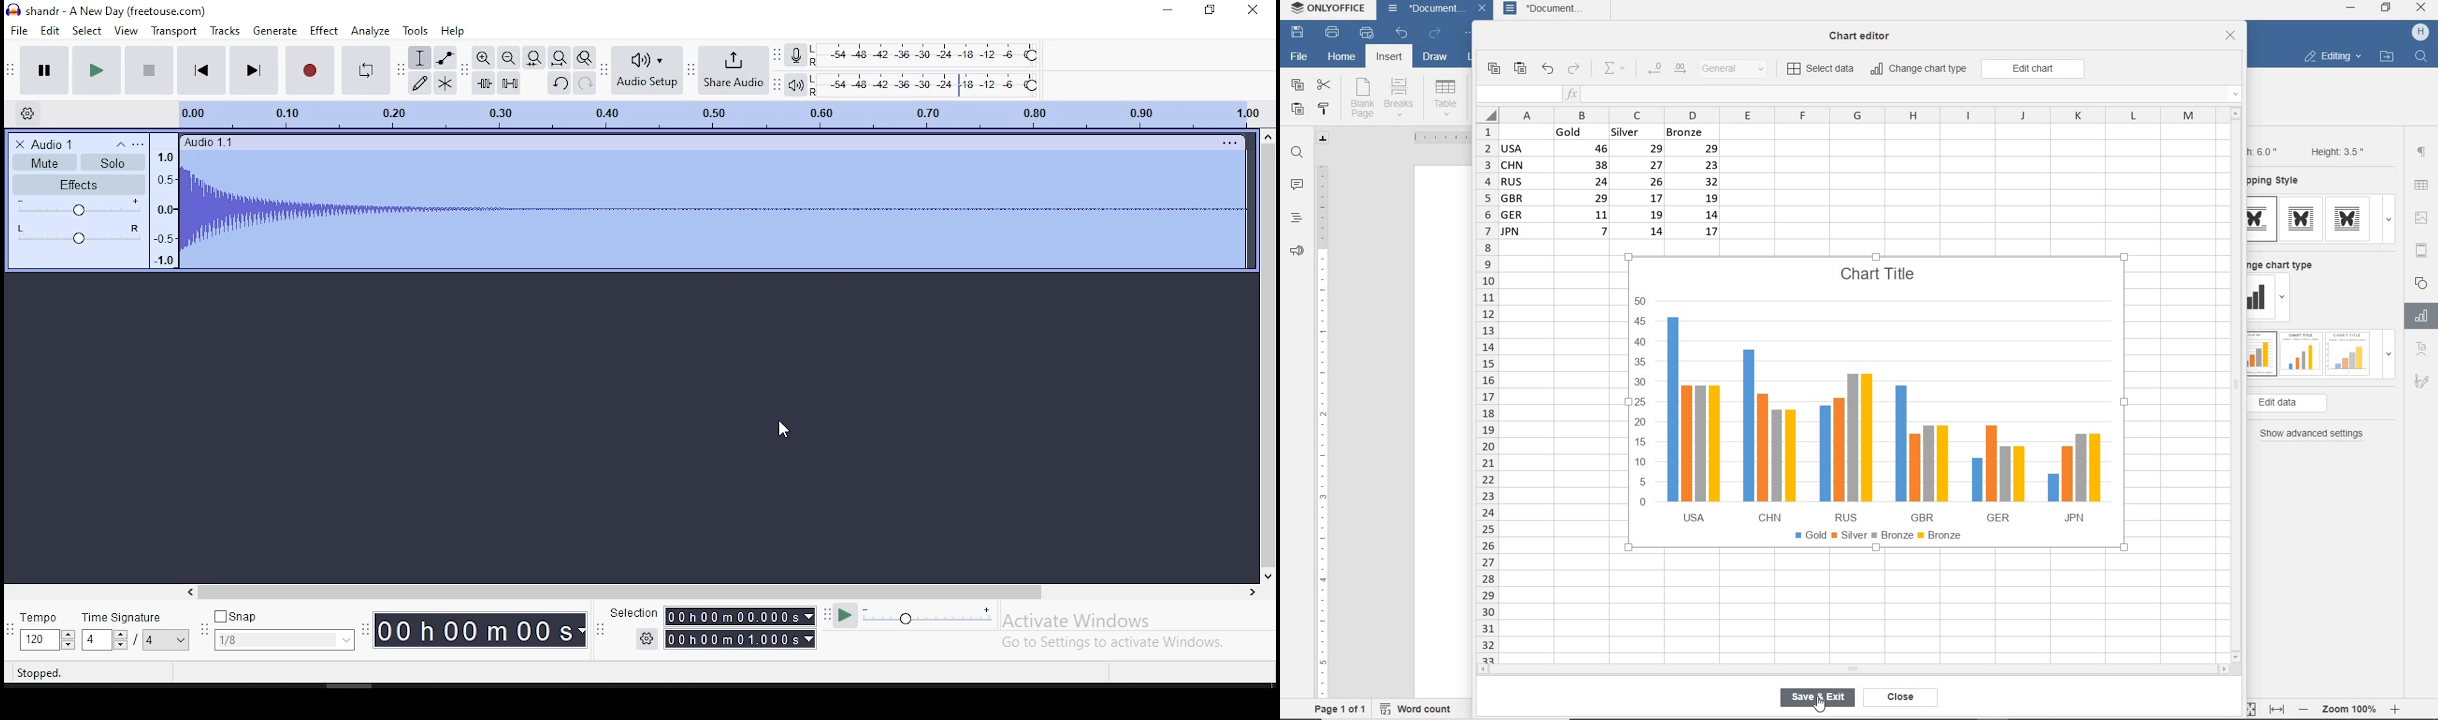  What do you see at coordinates (2421, 350) in the screenshot?
I see `Text Art Settings` at bounding box center [2421, 350].